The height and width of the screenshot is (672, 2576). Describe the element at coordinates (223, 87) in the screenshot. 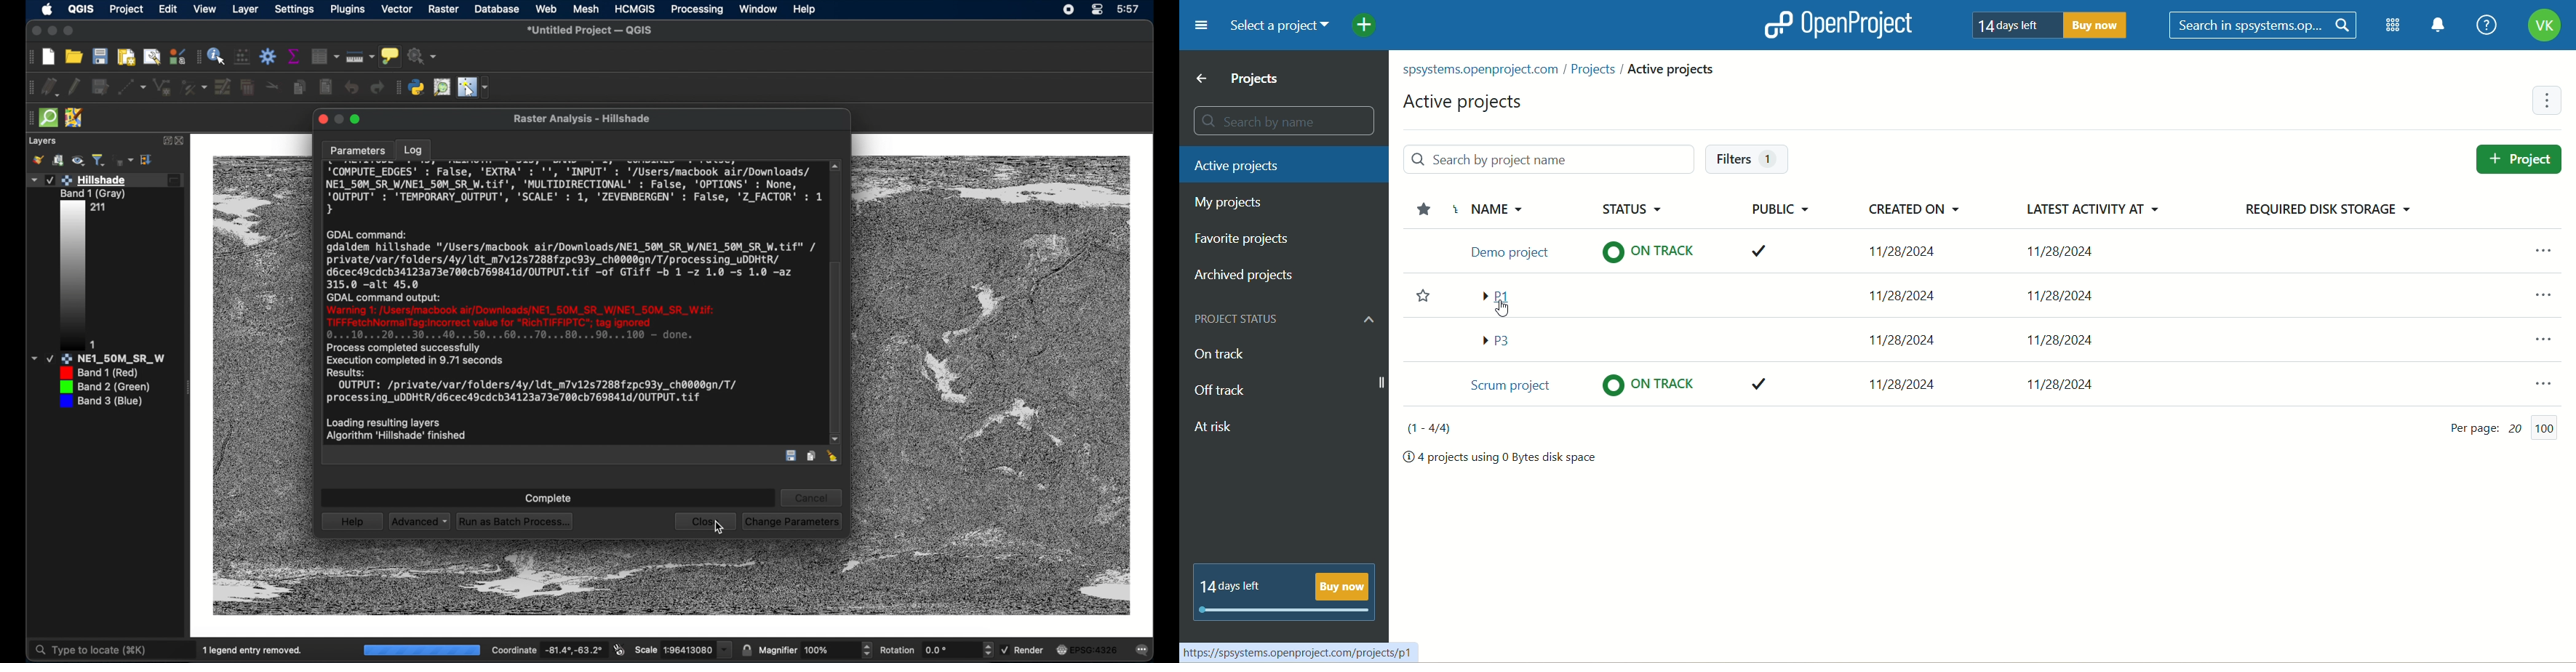

I see `modify attributes` at that location.